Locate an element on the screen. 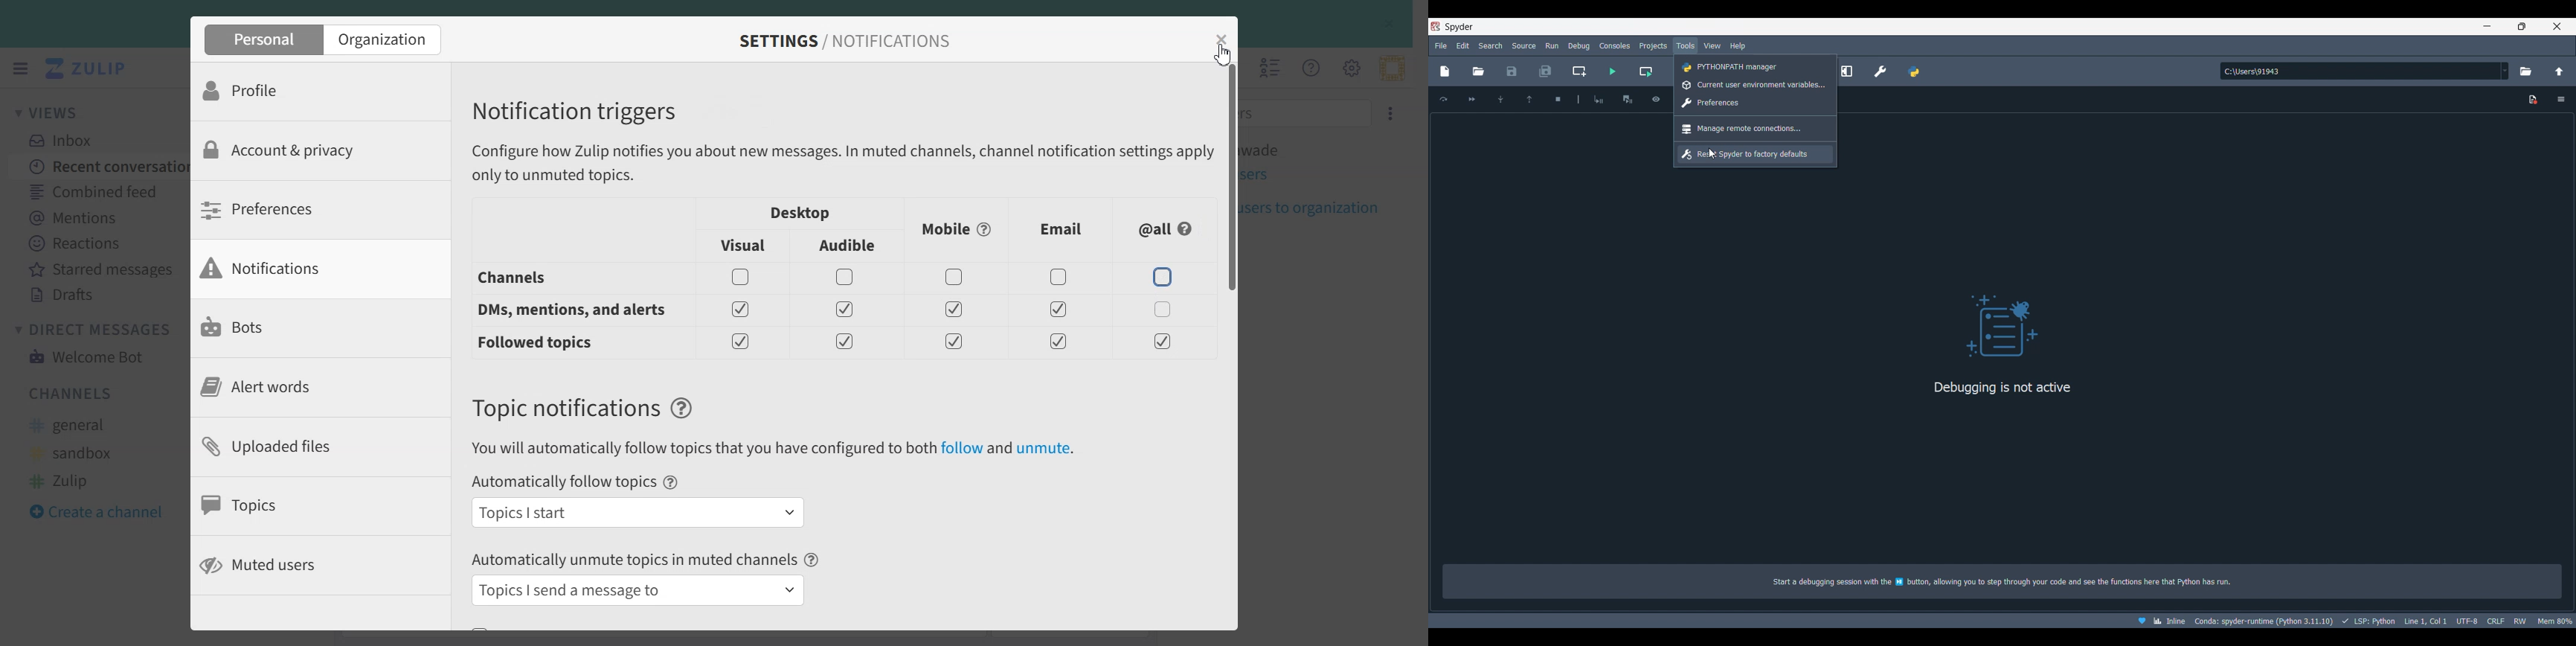 The height and width of the screenshot is (672, 2576). PYTHONPATH manager is located at coordinates (1914, 71).